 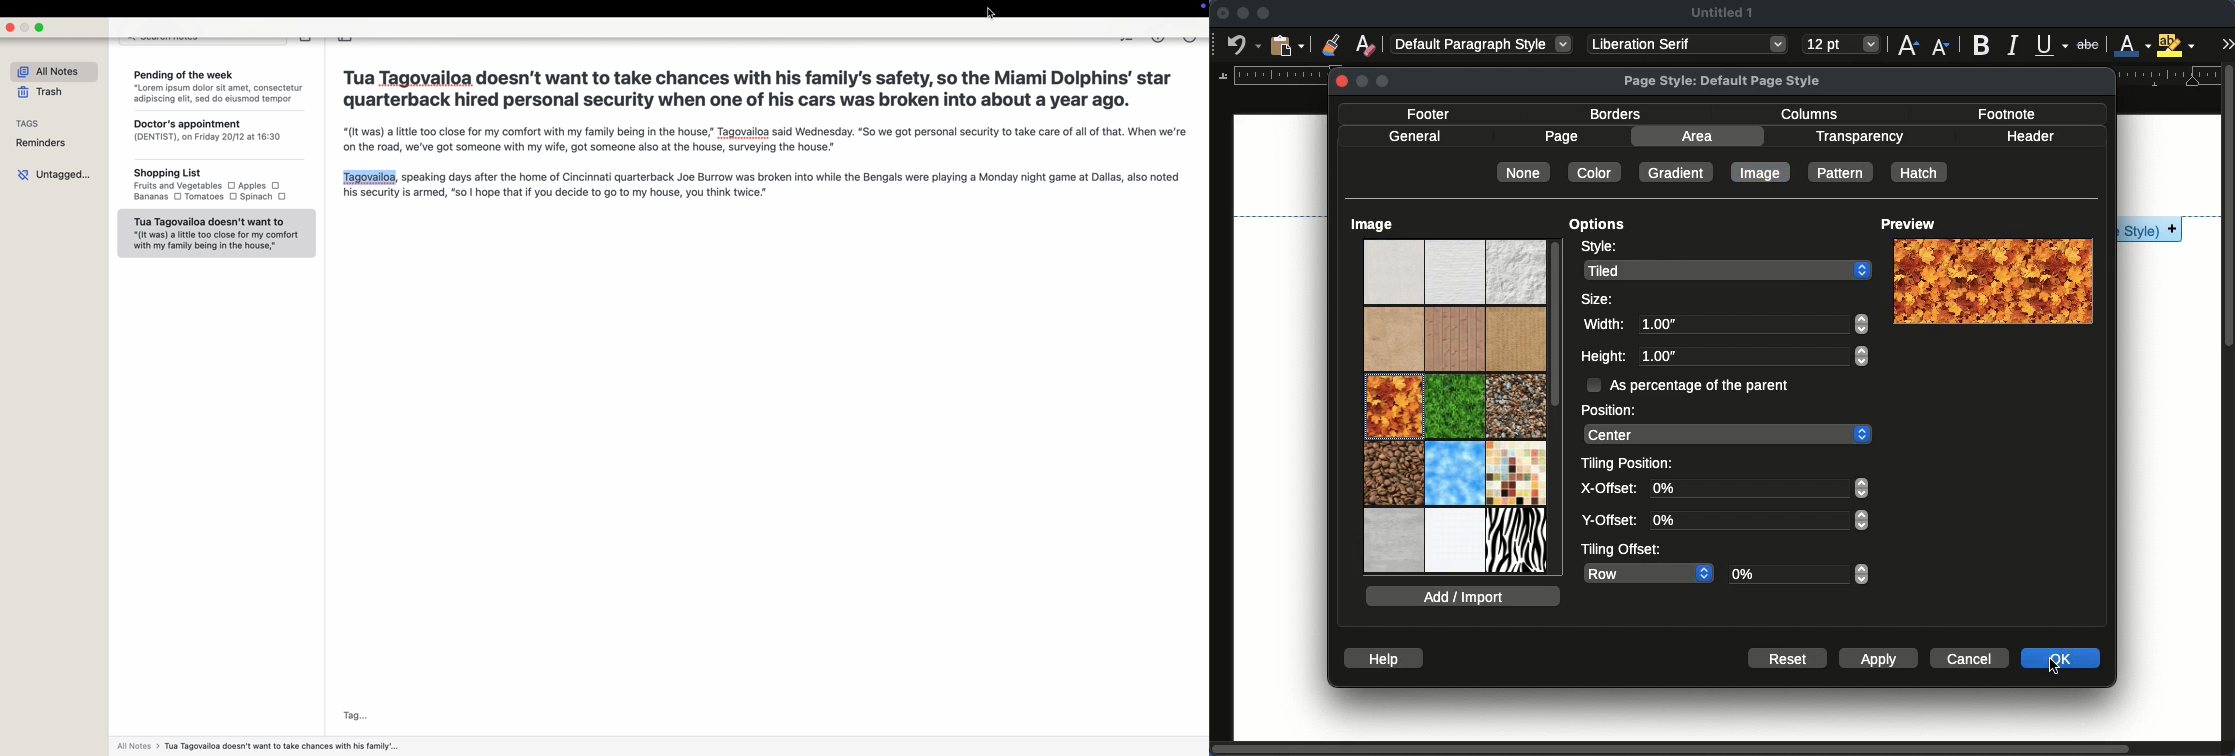 I want to click on tiling position, so click(x=1630, y=465).